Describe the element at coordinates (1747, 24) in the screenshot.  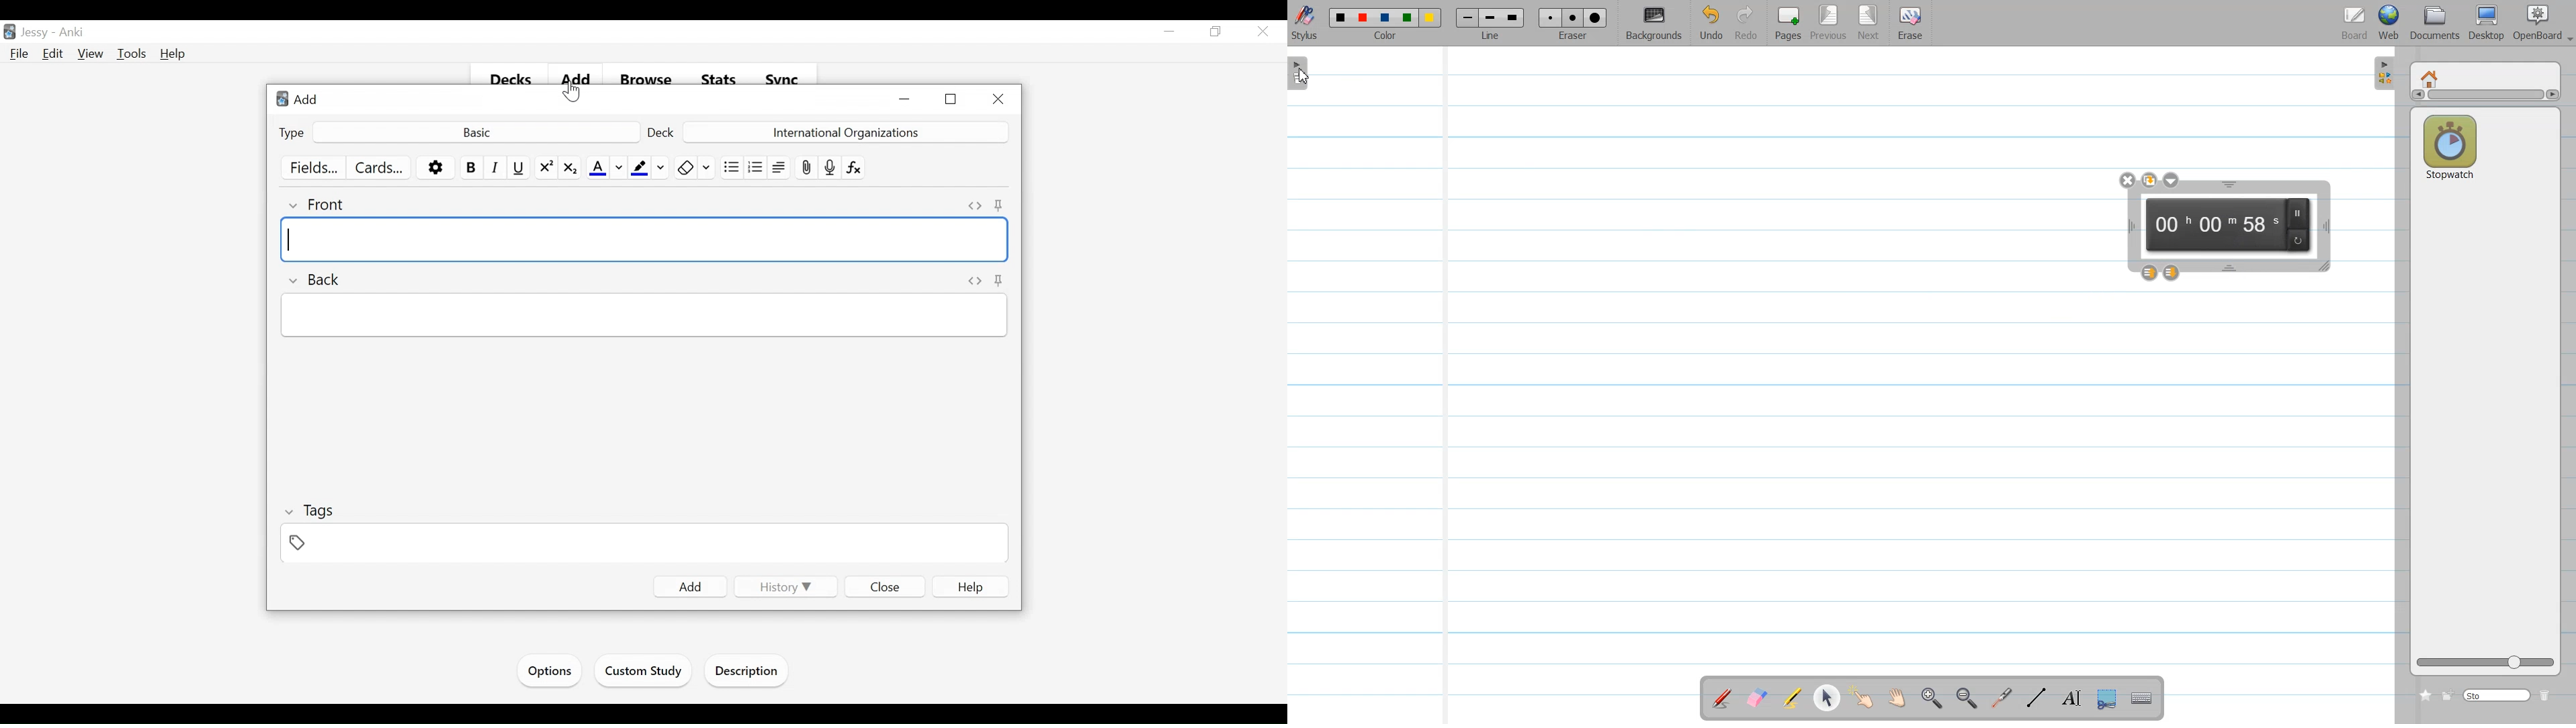
I see `Redo` at that location.